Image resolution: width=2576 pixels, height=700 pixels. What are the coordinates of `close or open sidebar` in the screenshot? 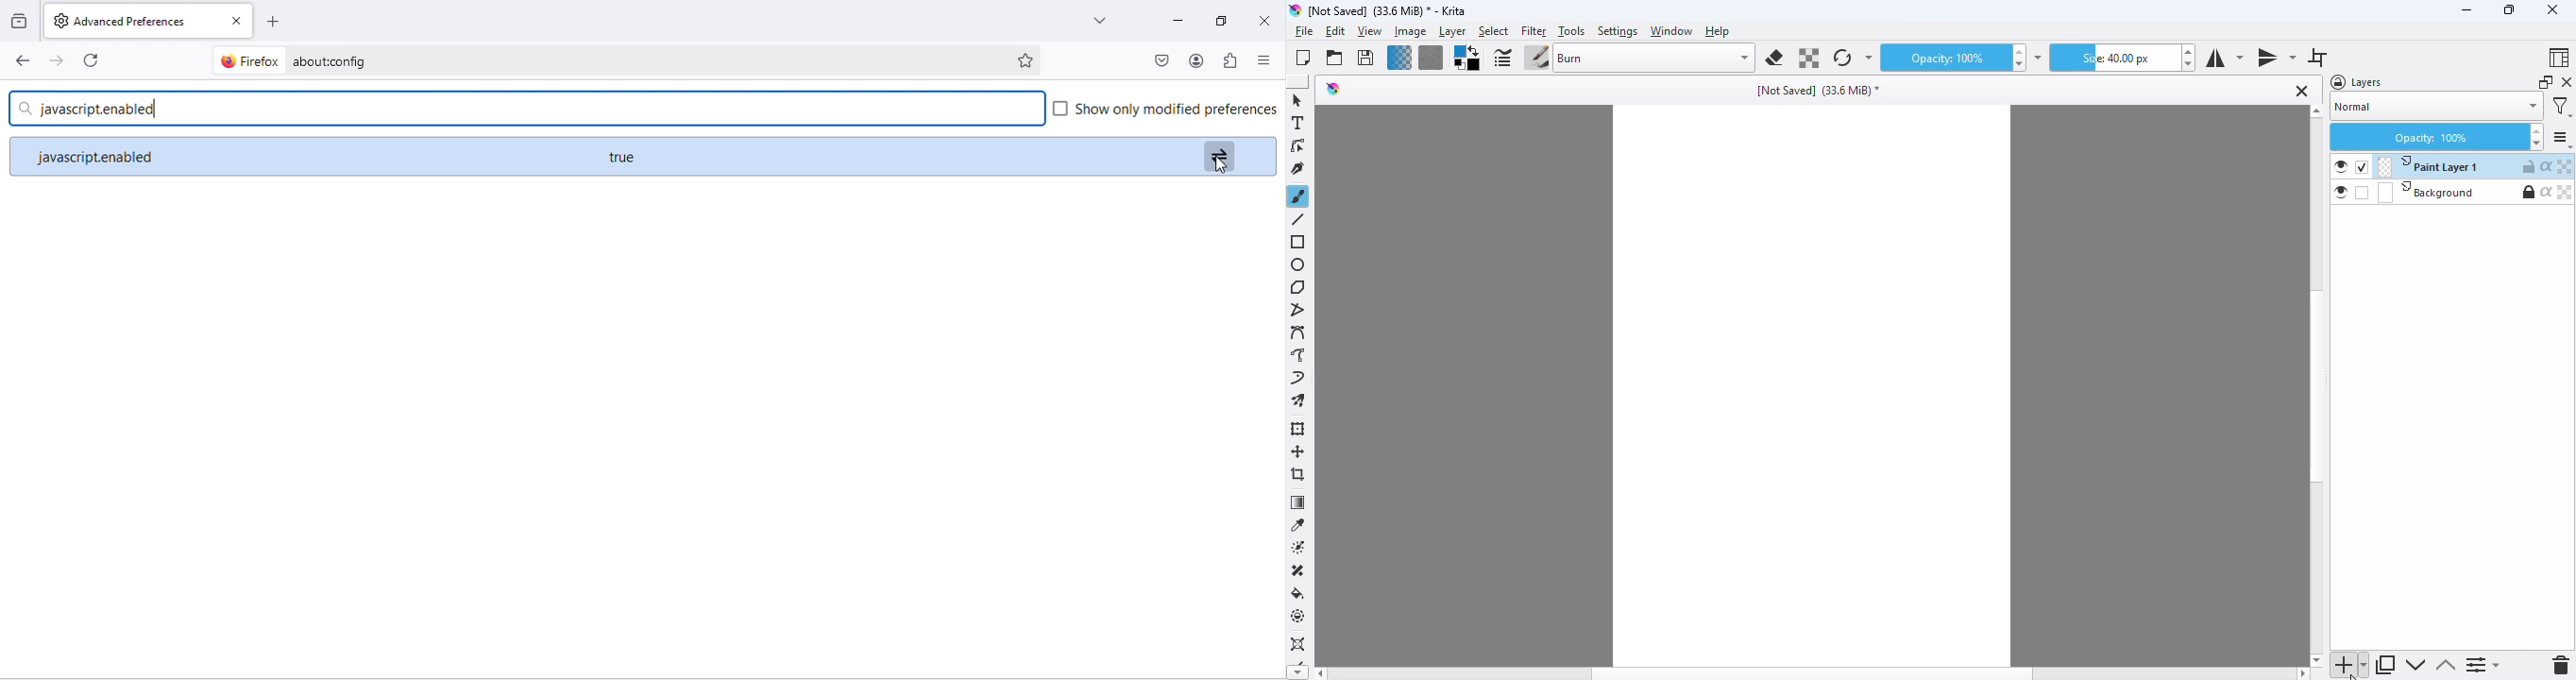 It's located at (1268, 60).